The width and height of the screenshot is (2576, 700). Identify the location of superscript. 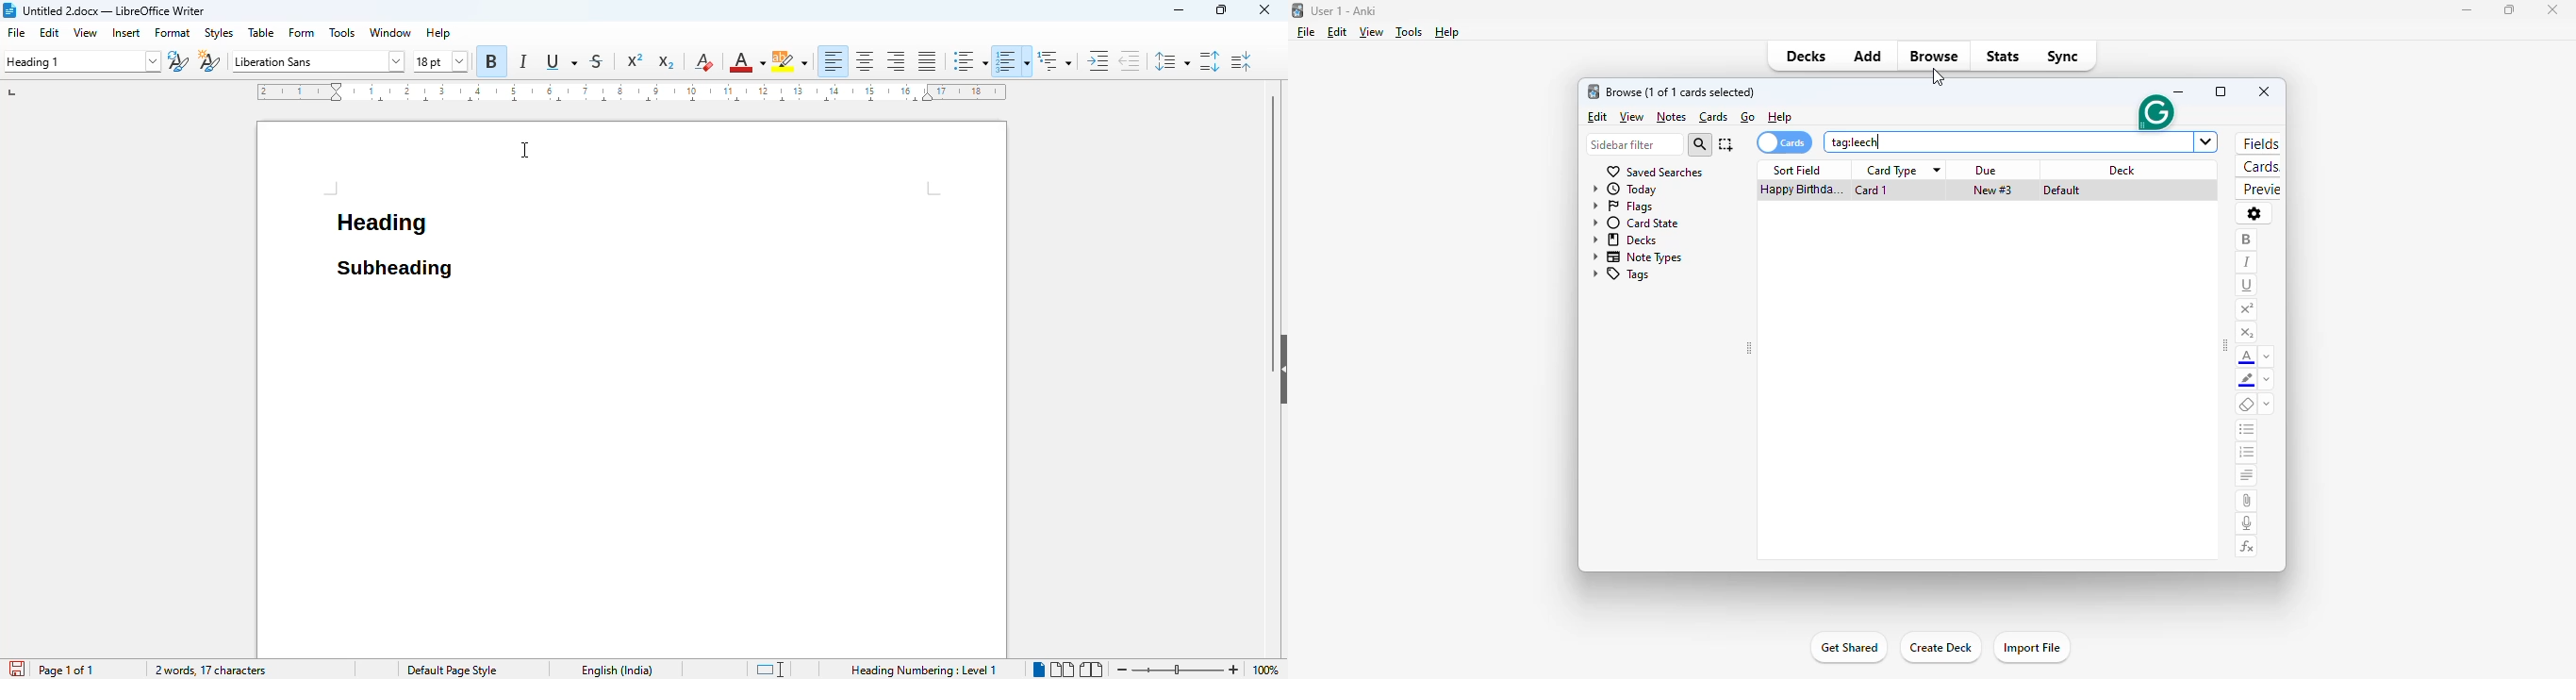
(2246, 310).